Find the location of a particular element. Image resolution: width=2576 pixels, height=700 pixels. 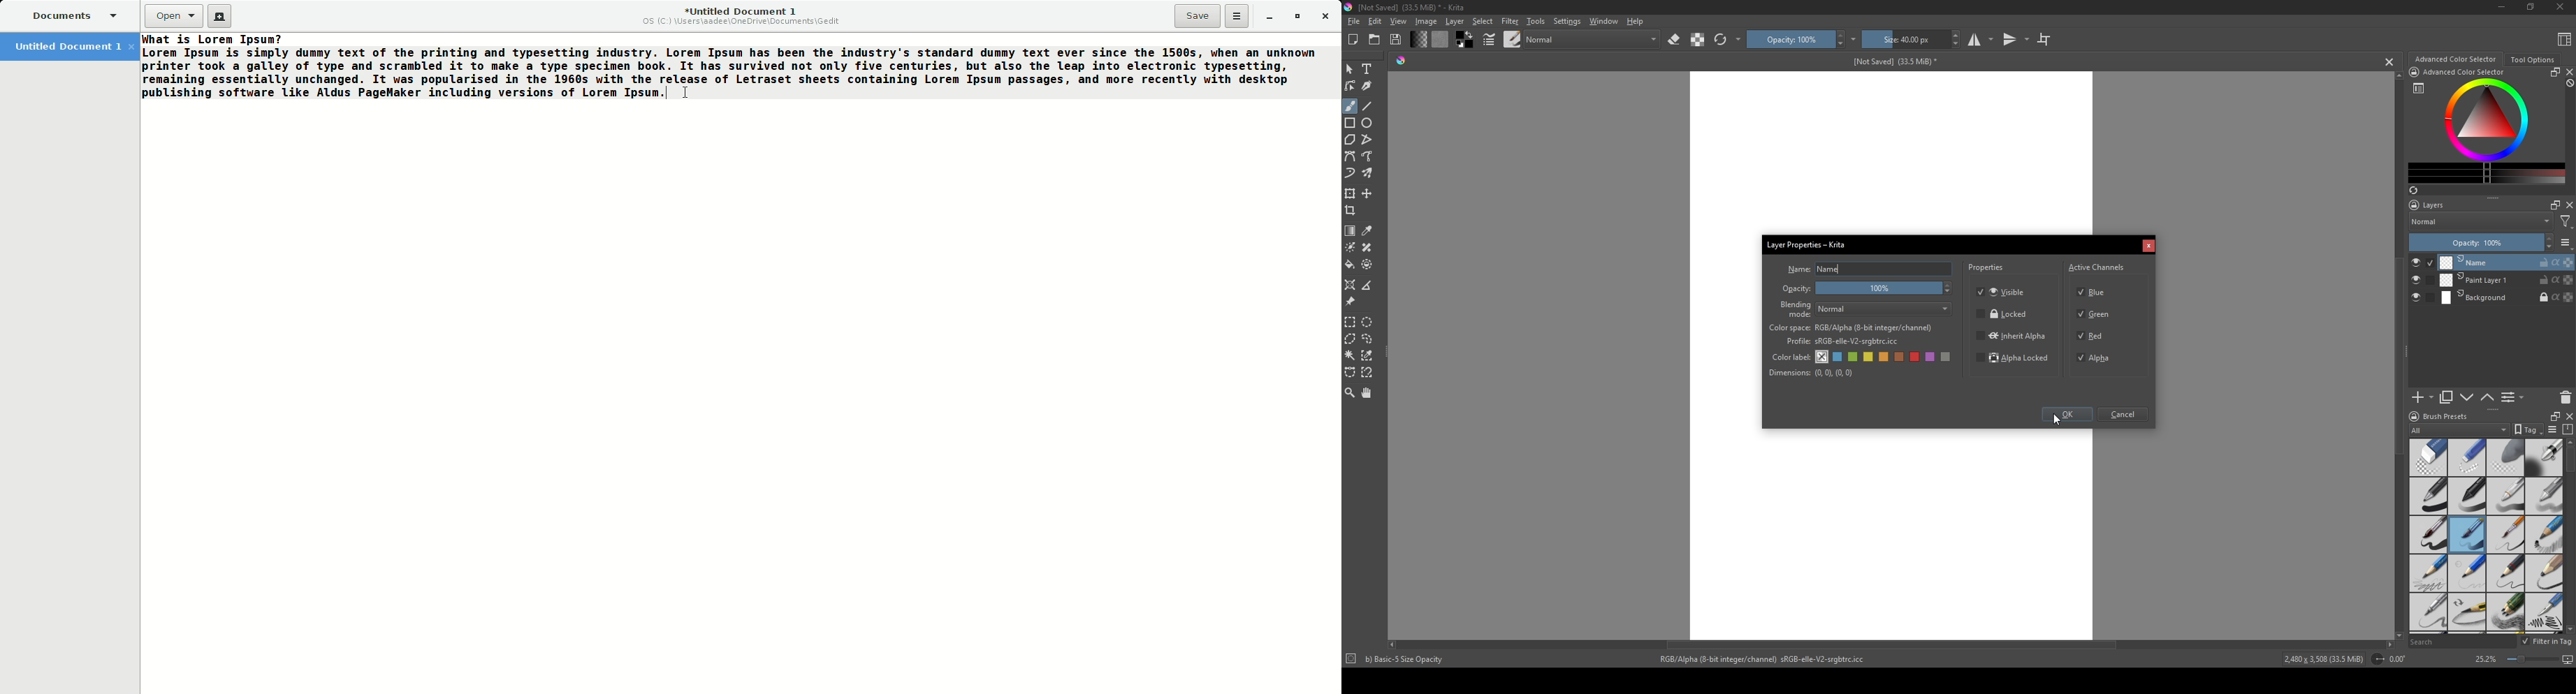

medium brush is located at coordinates (2467, 535).